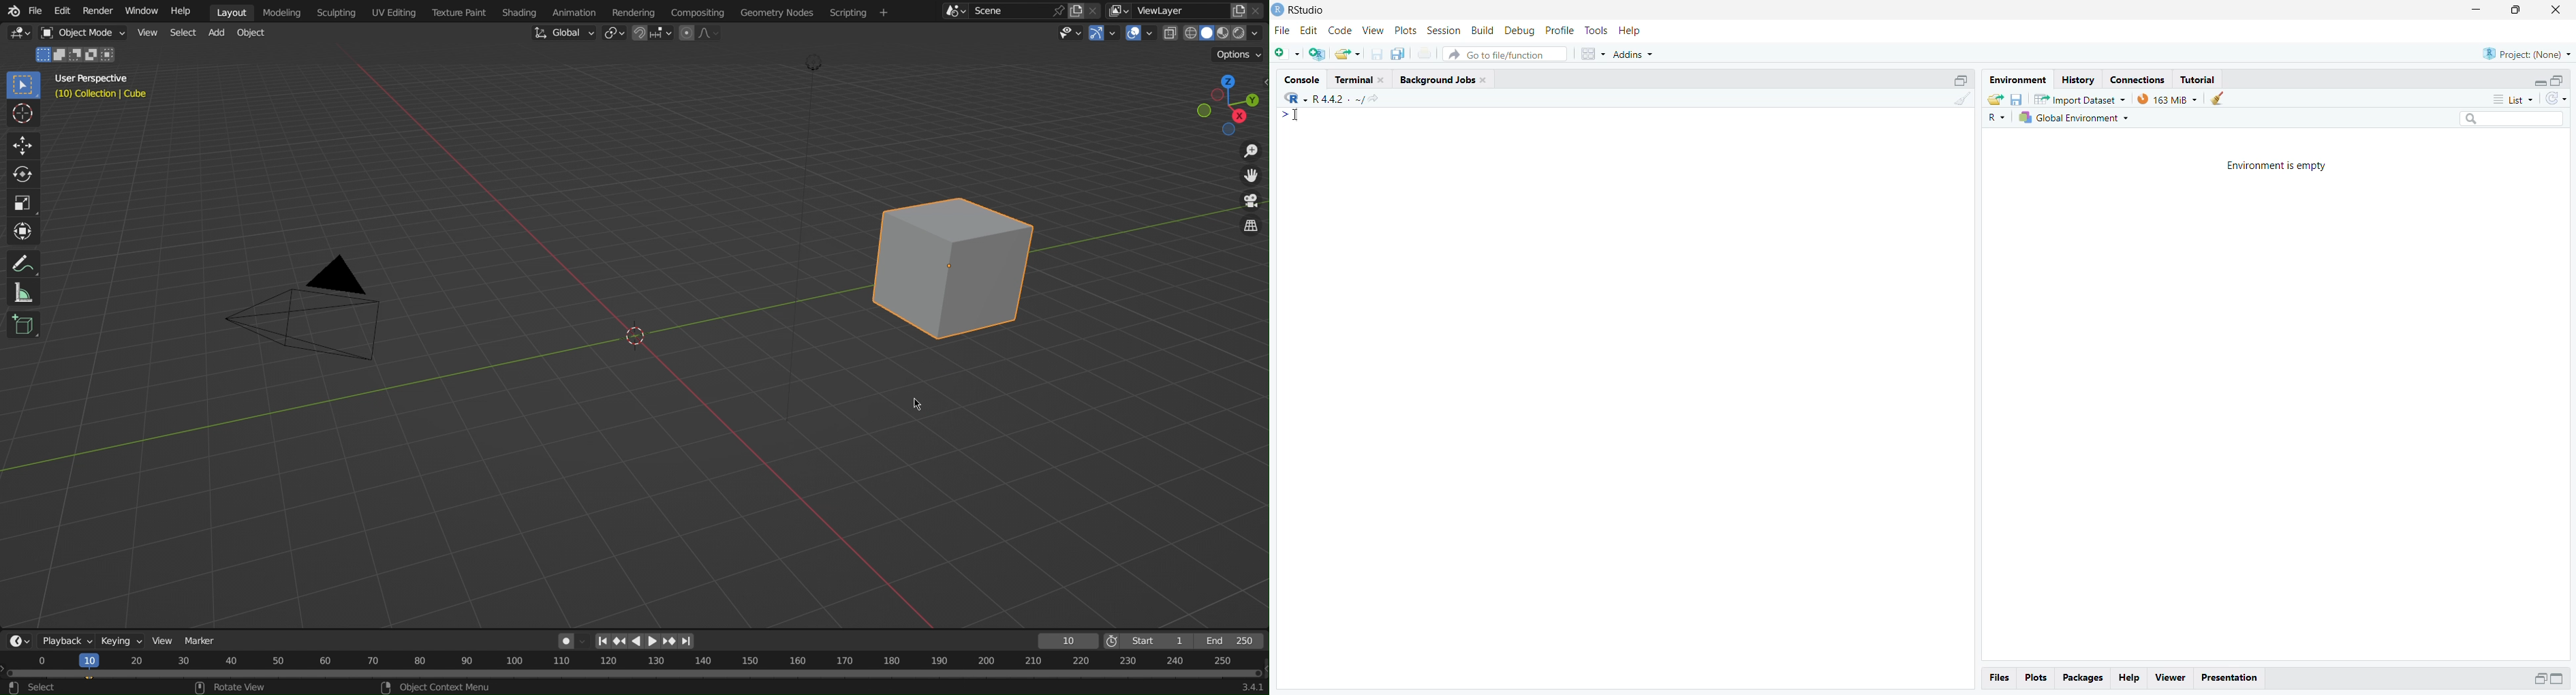 The image size is (2576, 700). Describe the element at coordinates (2000, 679) in the screenshot. I see `files` at that location.